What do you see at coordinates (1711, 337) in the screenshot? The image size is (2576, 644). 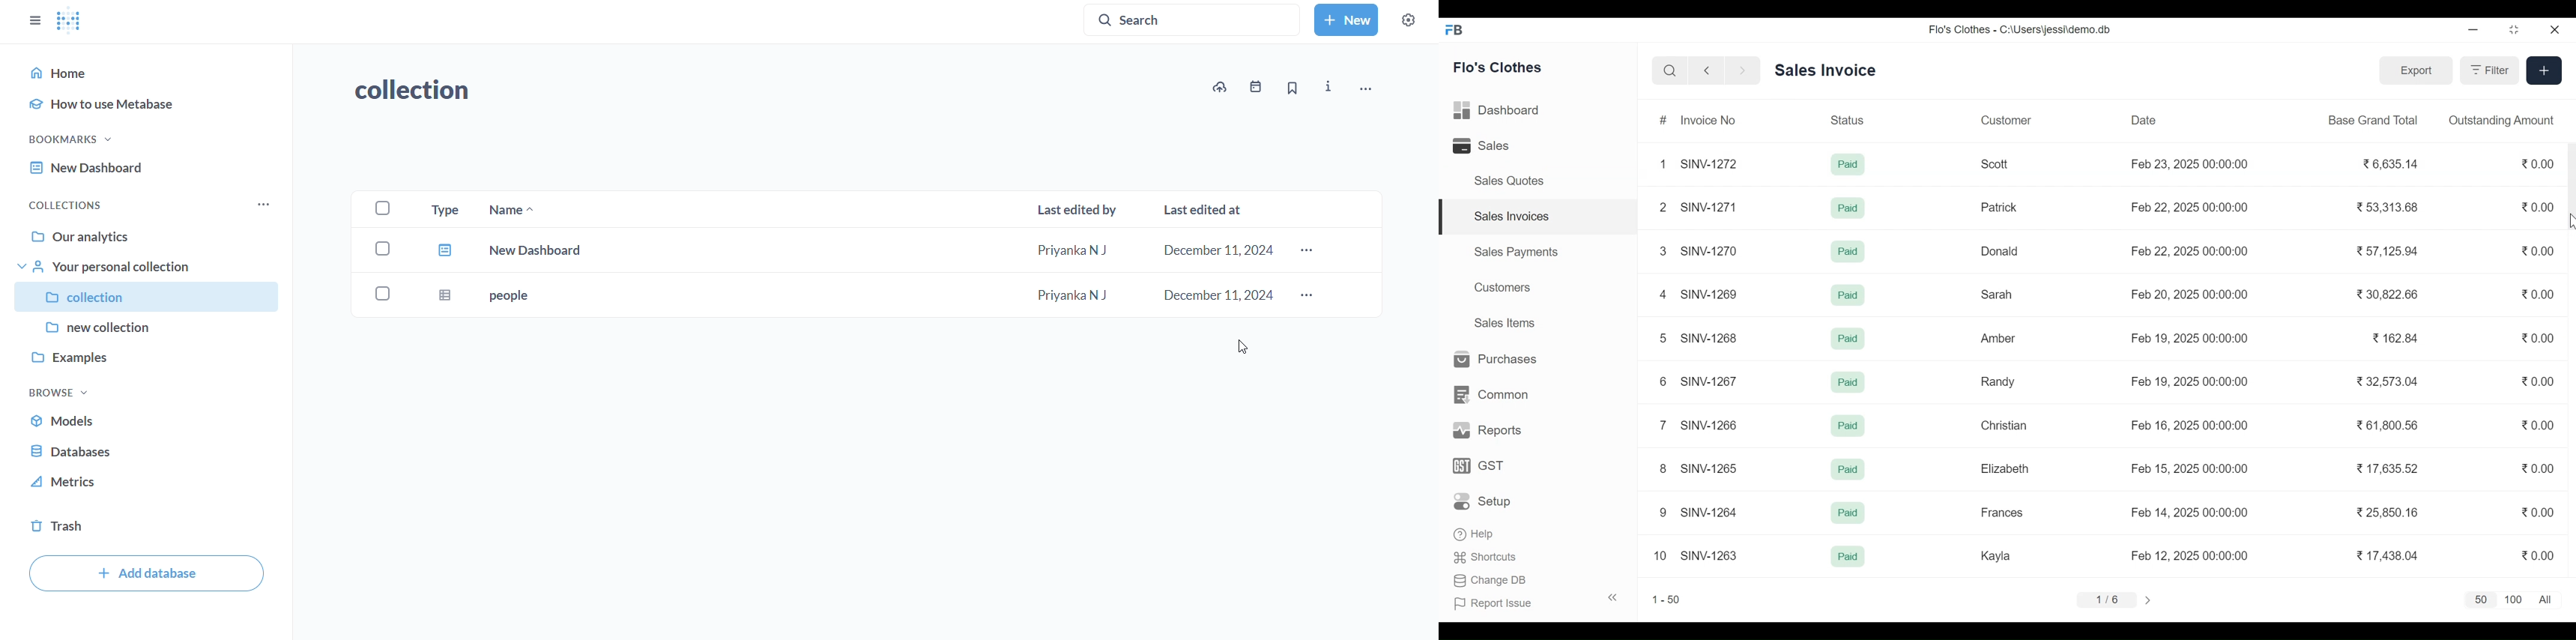 I see `SINV-1268` at bounding box center [1711, 337].